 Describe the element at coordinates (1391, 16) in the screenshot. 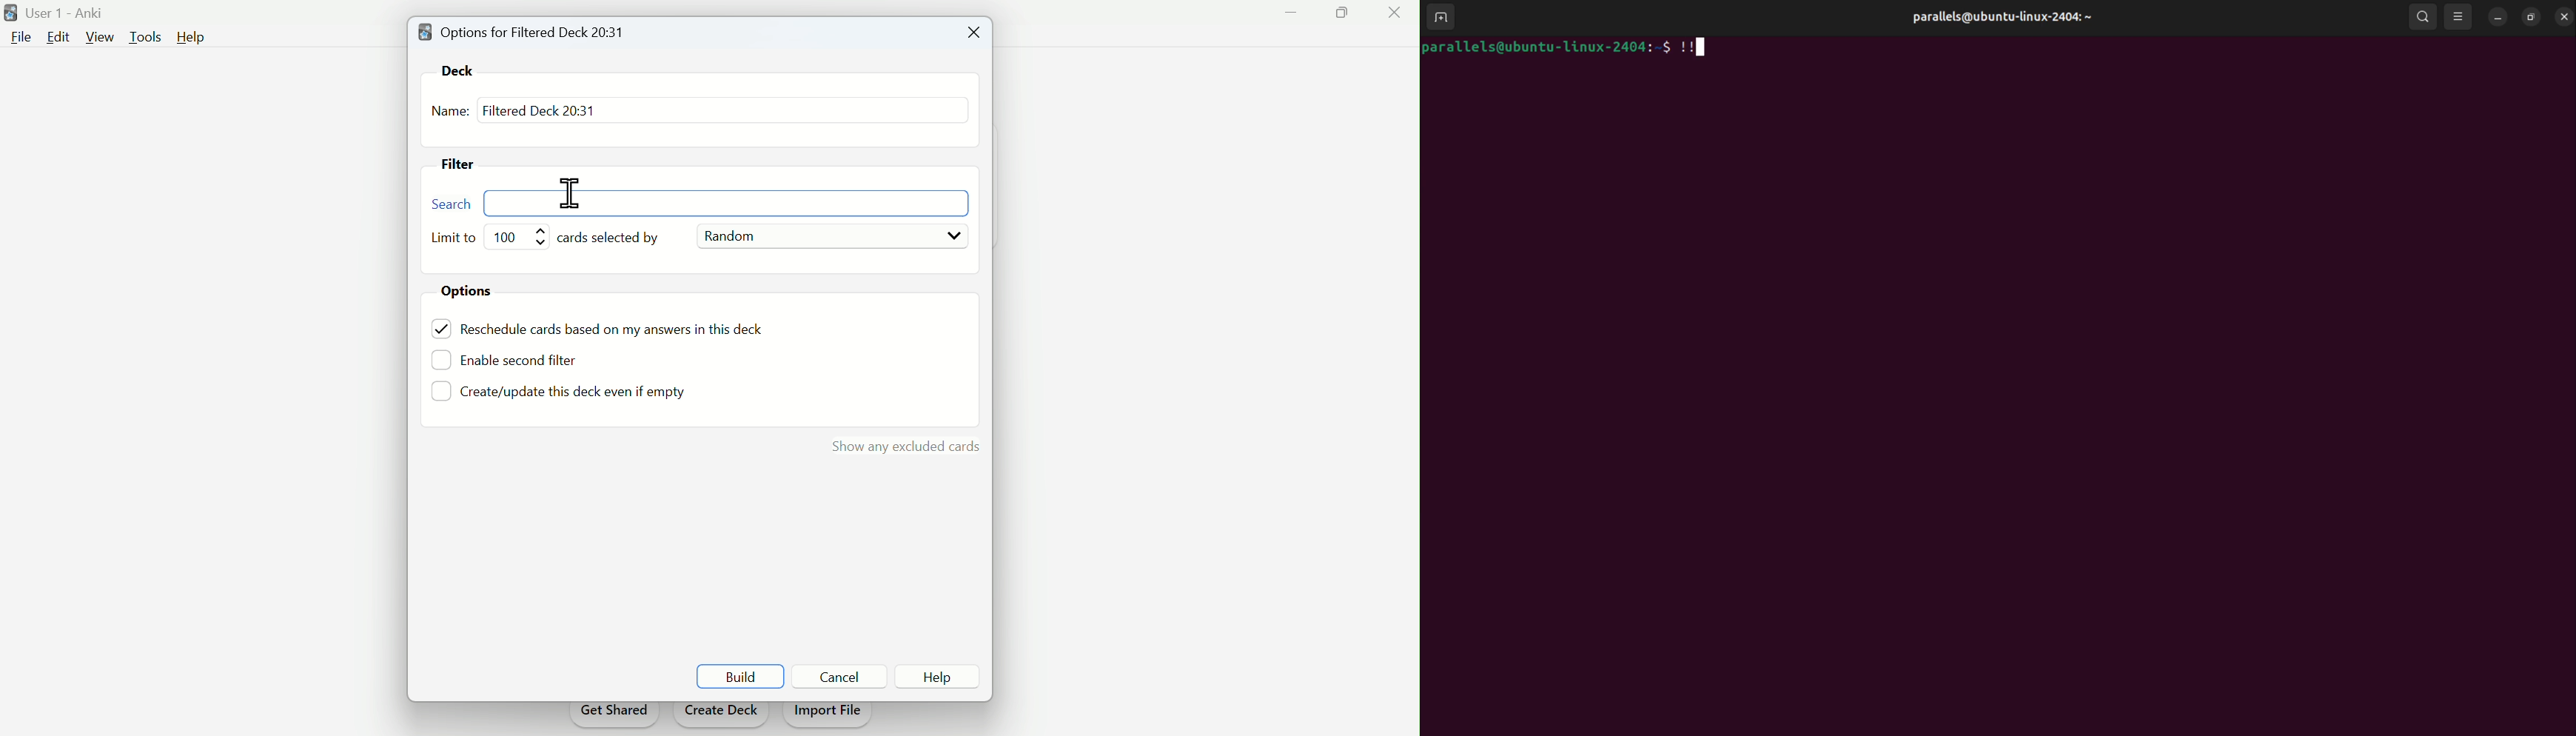

I see `Close` at that location.